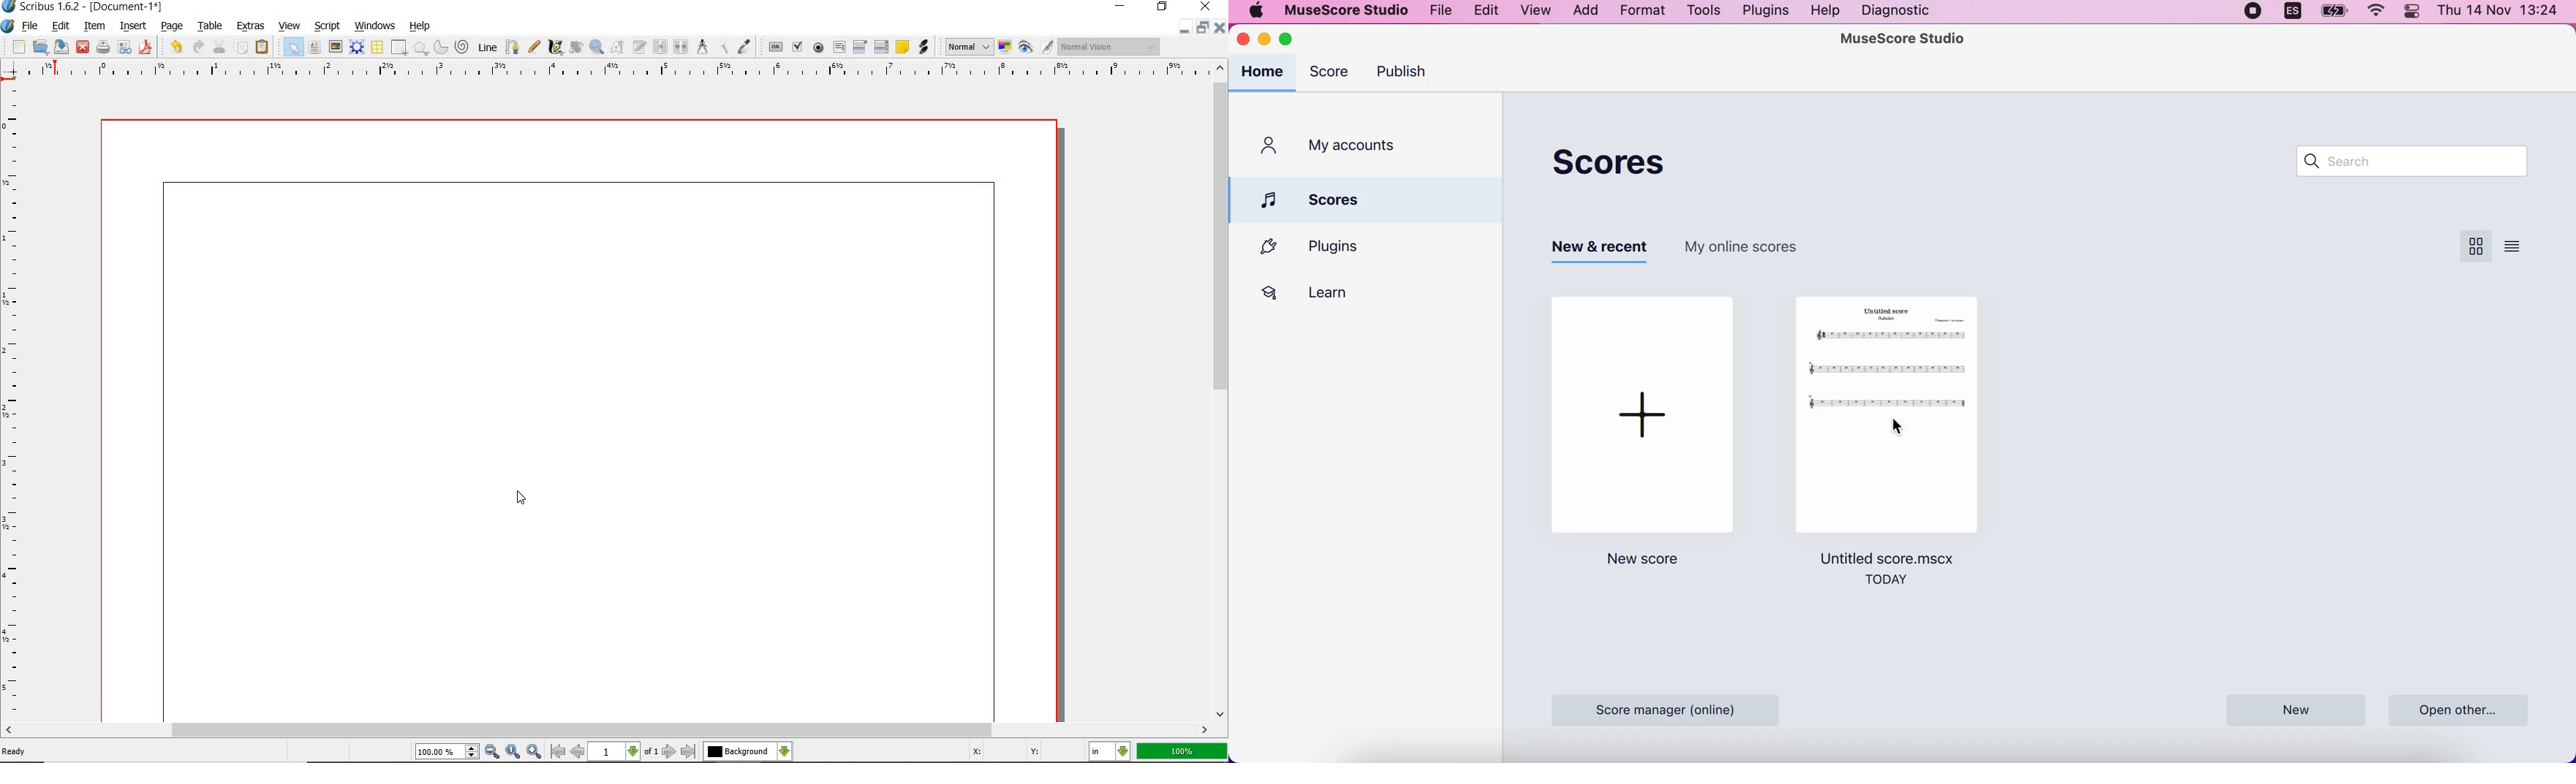 The image size is (2576, 784). What do you see at coordinates (2471, 249) in the screenshot?
I see `scores ` at bounding box center [2471, 249].